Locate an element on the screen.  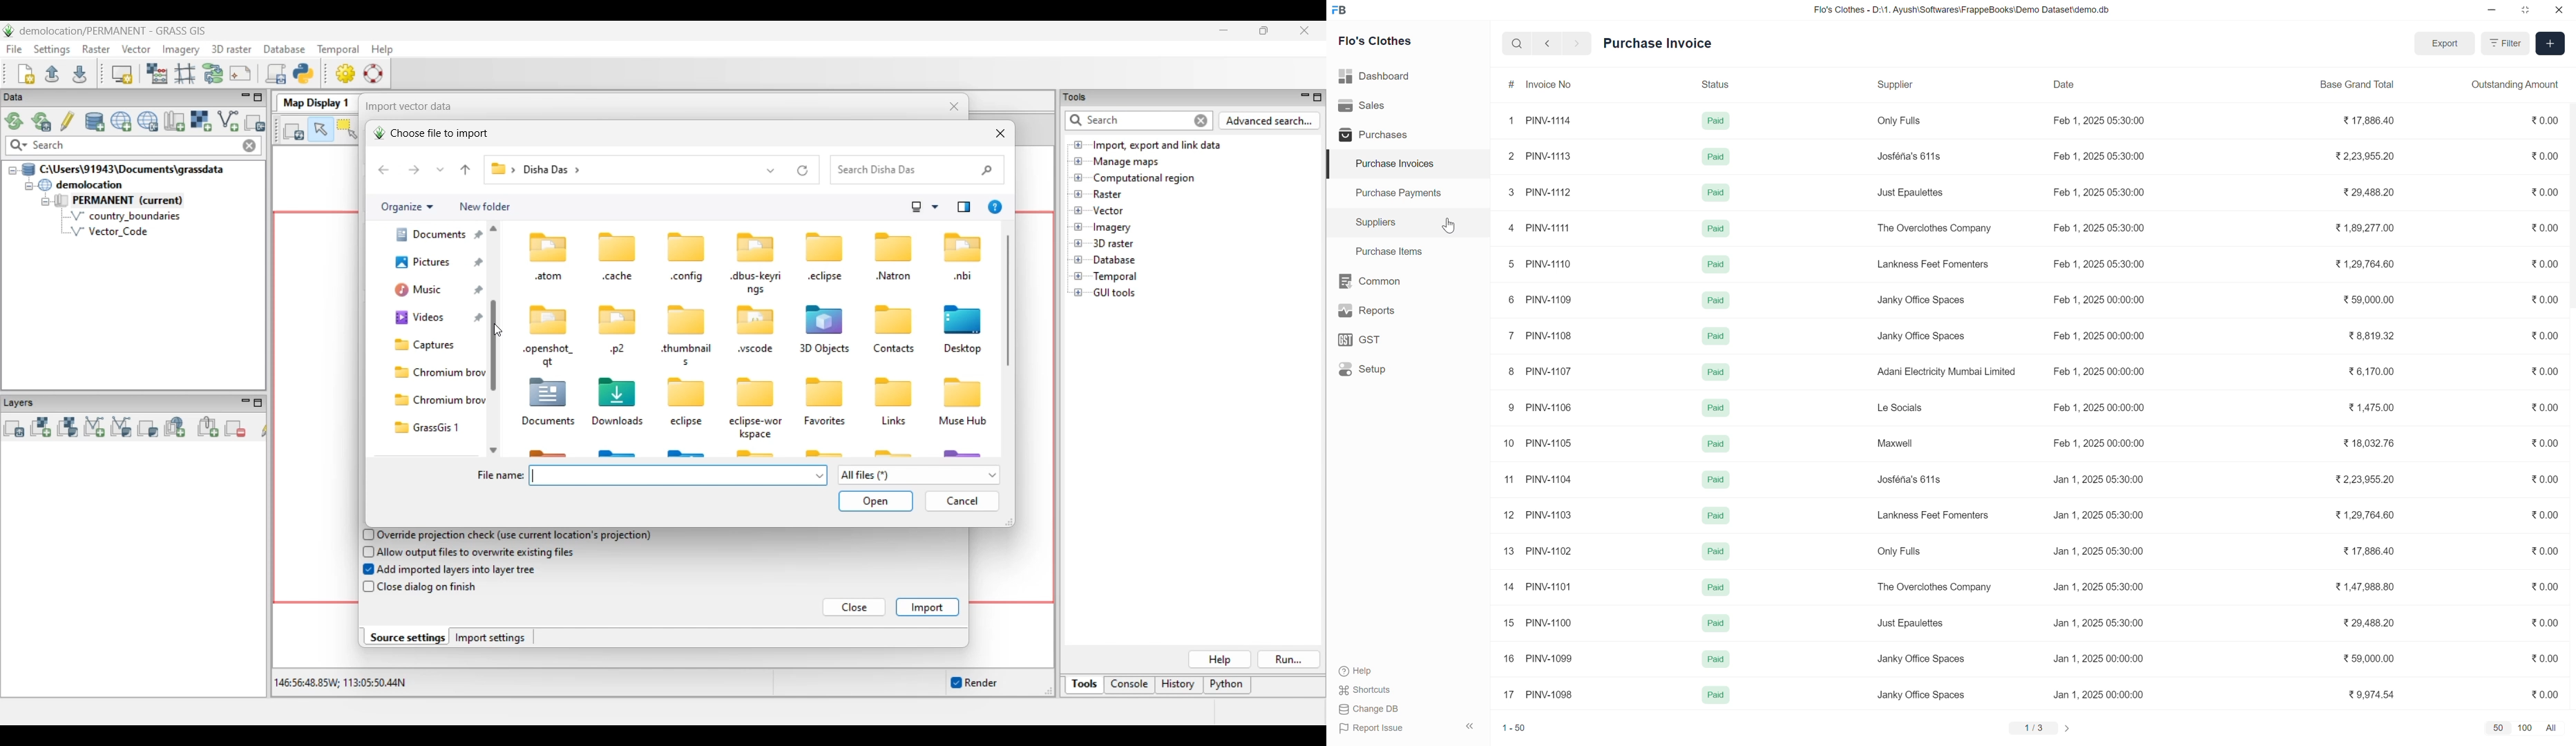
0.00 is located at coordinates (2544, 693).